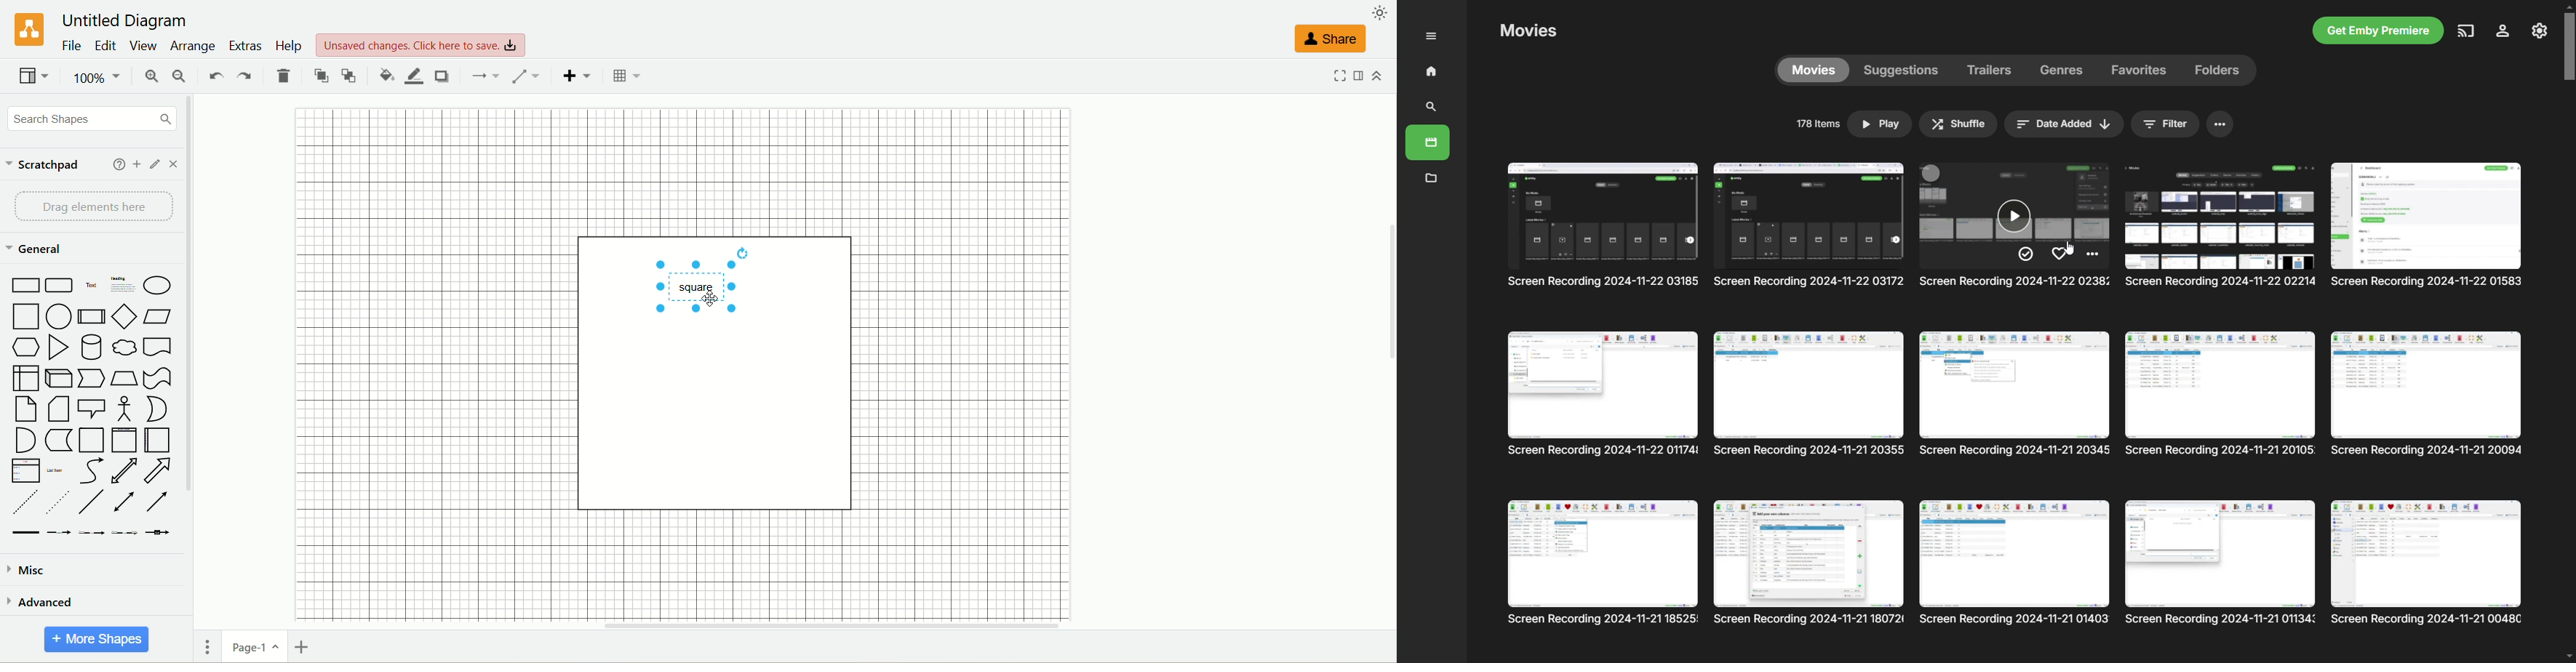 This screenshot has width=2576, height=672. What do you see at coordinates (1328, 38) in the screenshot?
I see `share` at bounding box center [1328, 38].